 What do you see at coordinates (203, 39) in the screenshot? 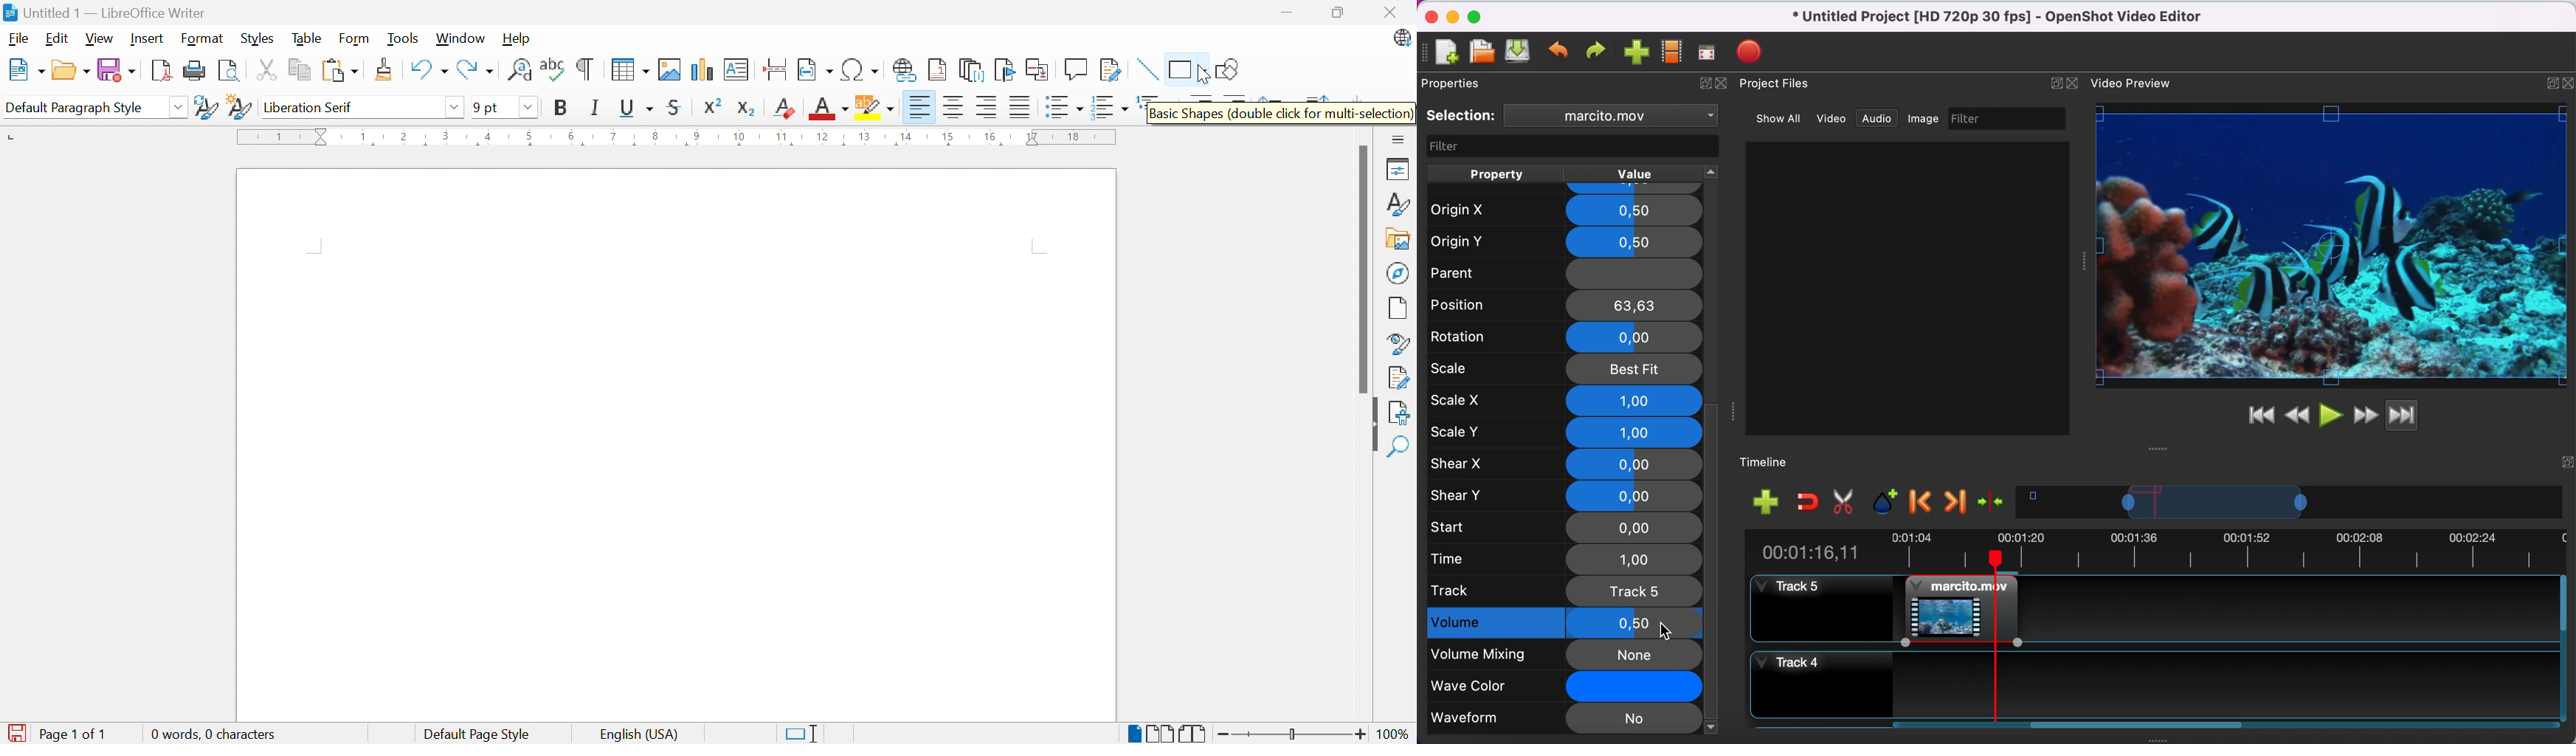
I see `Format` at bounding box center [203, 39].